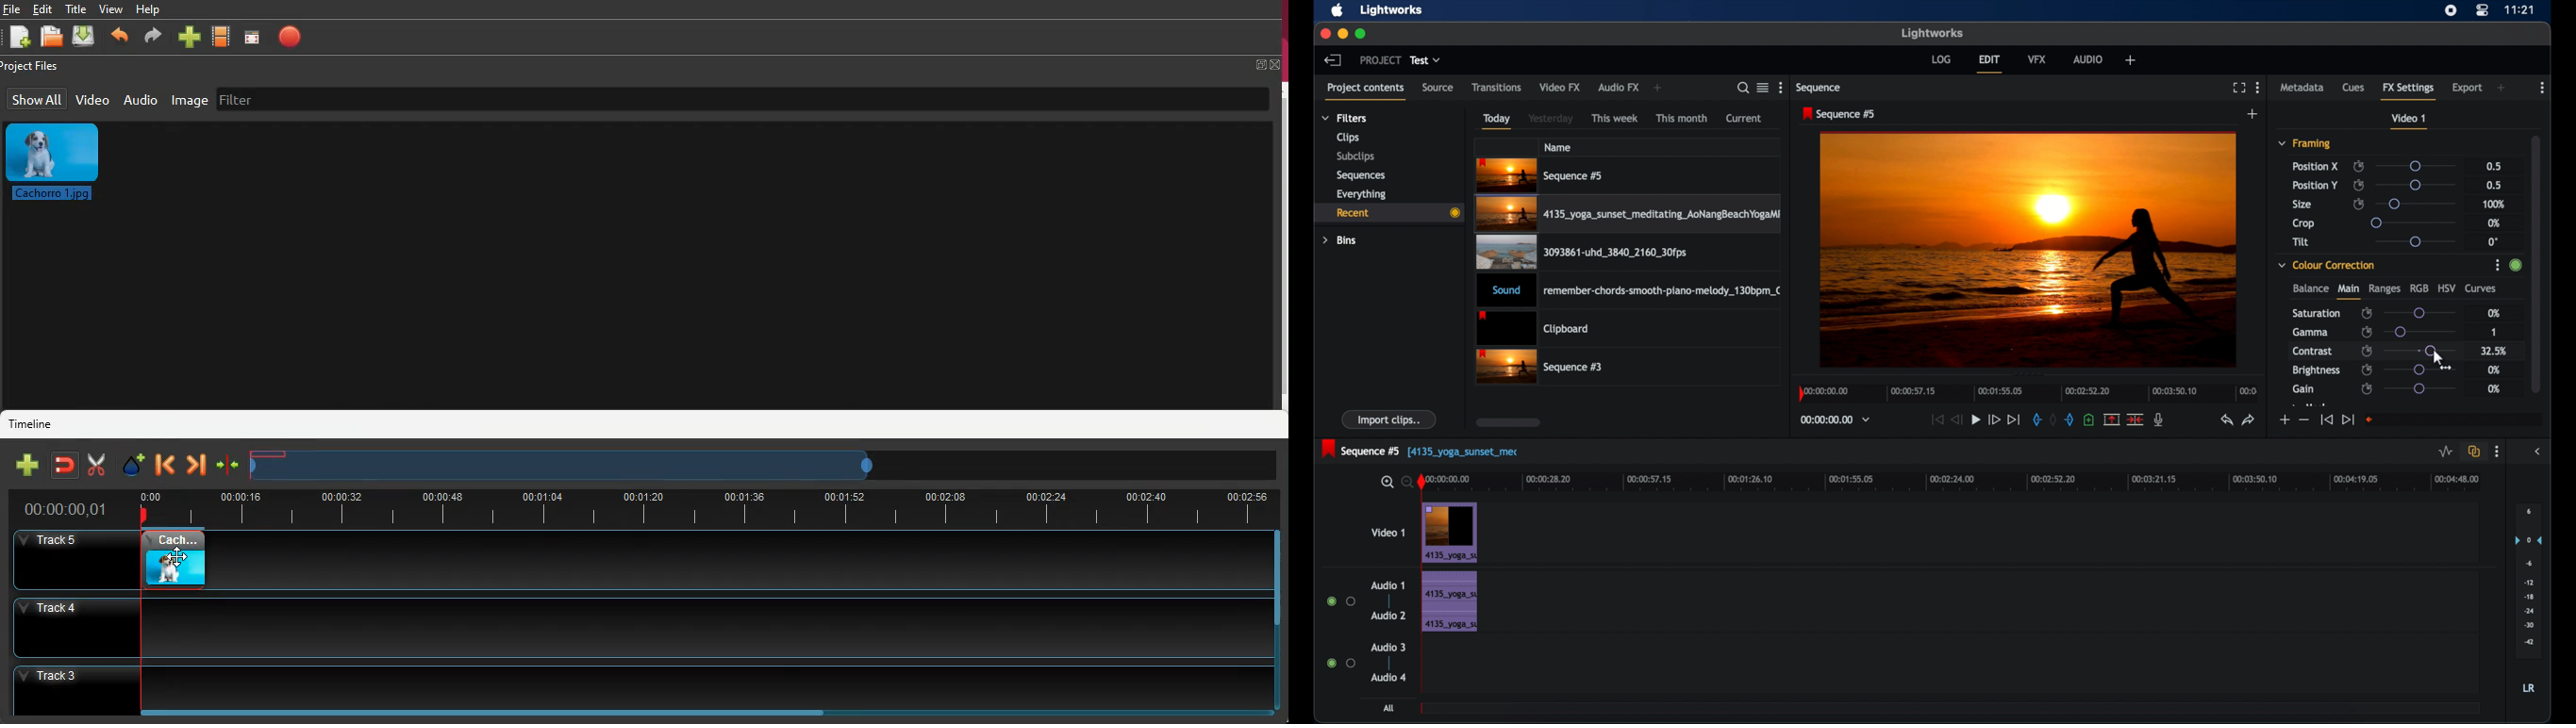 The width and height of the screenshot is (2576, 728). I want to click on slider, so click(2411, 223).